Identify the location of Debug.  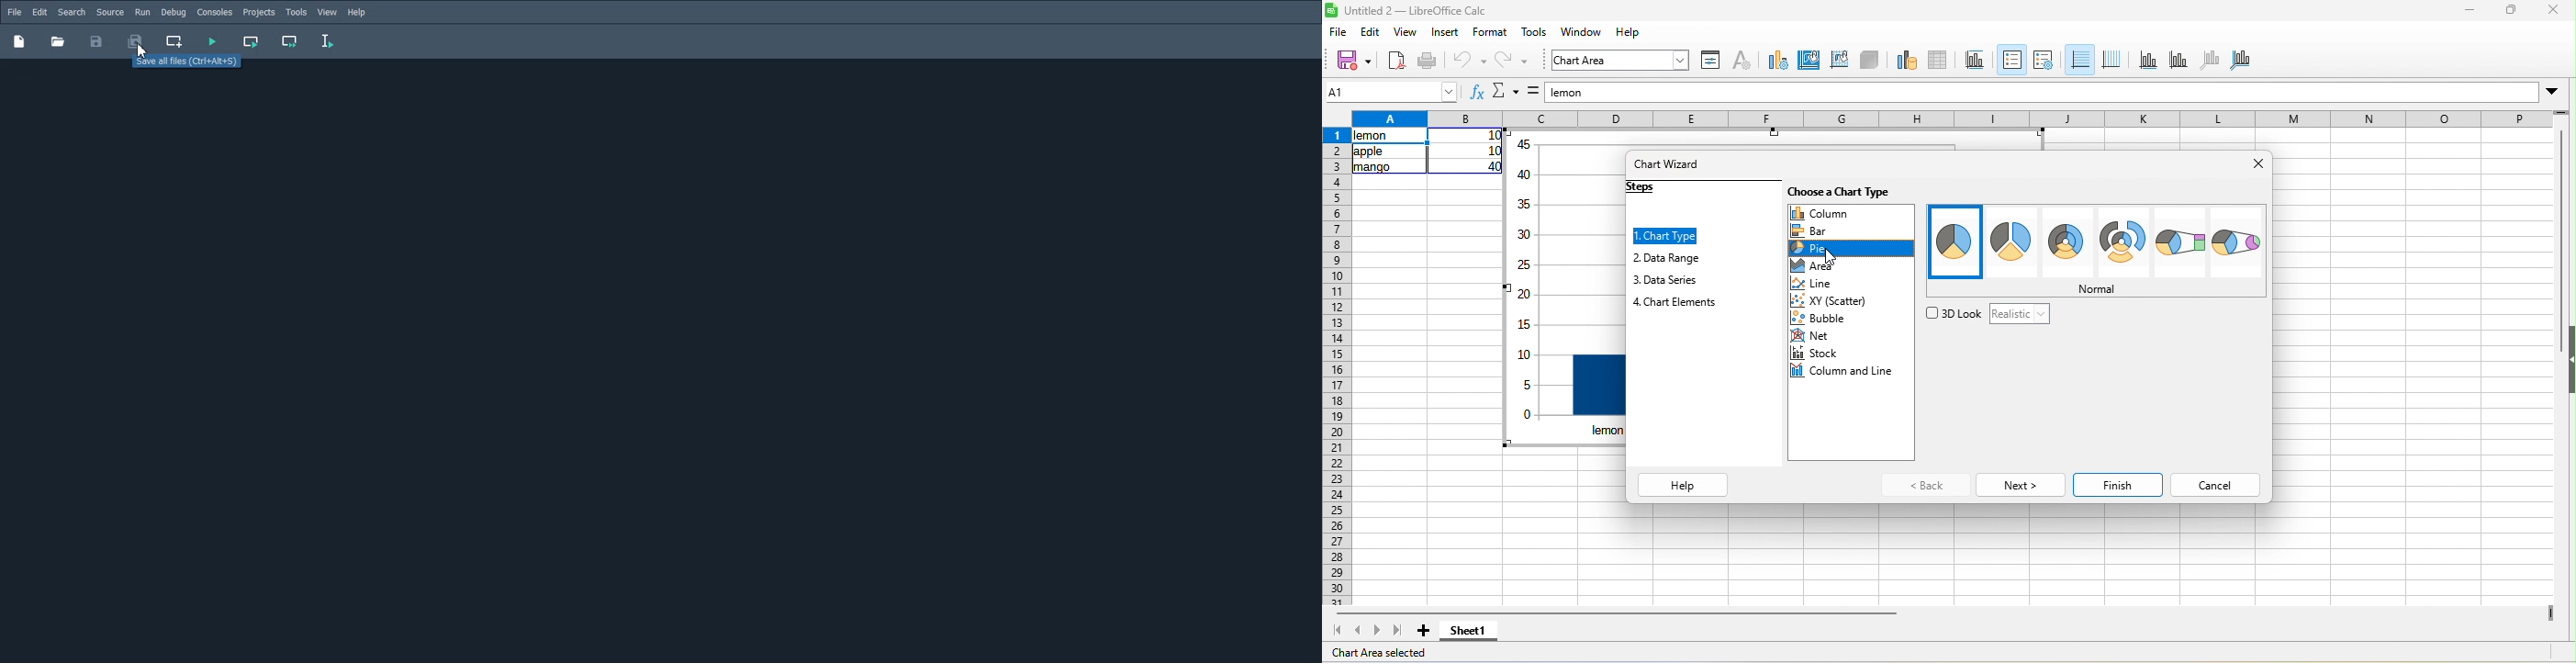
(173, 12).